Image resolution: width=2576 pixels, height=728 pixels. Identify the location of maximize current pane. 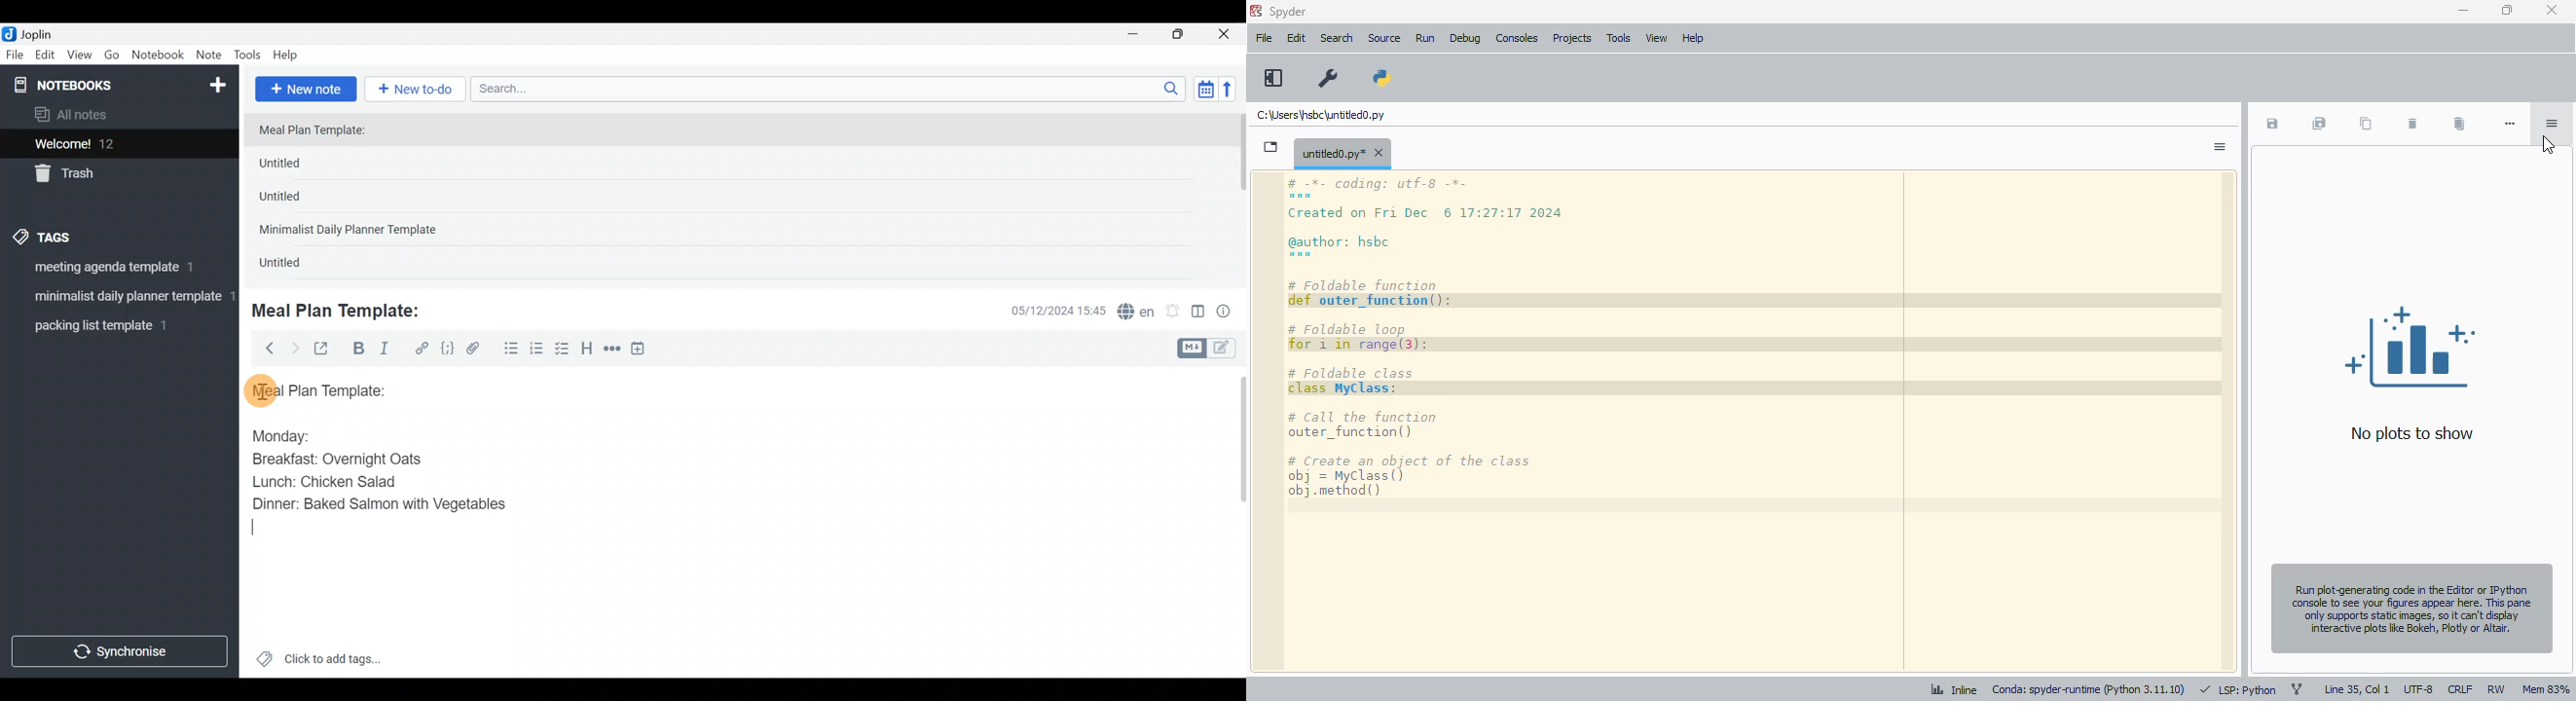
(1274, 78).